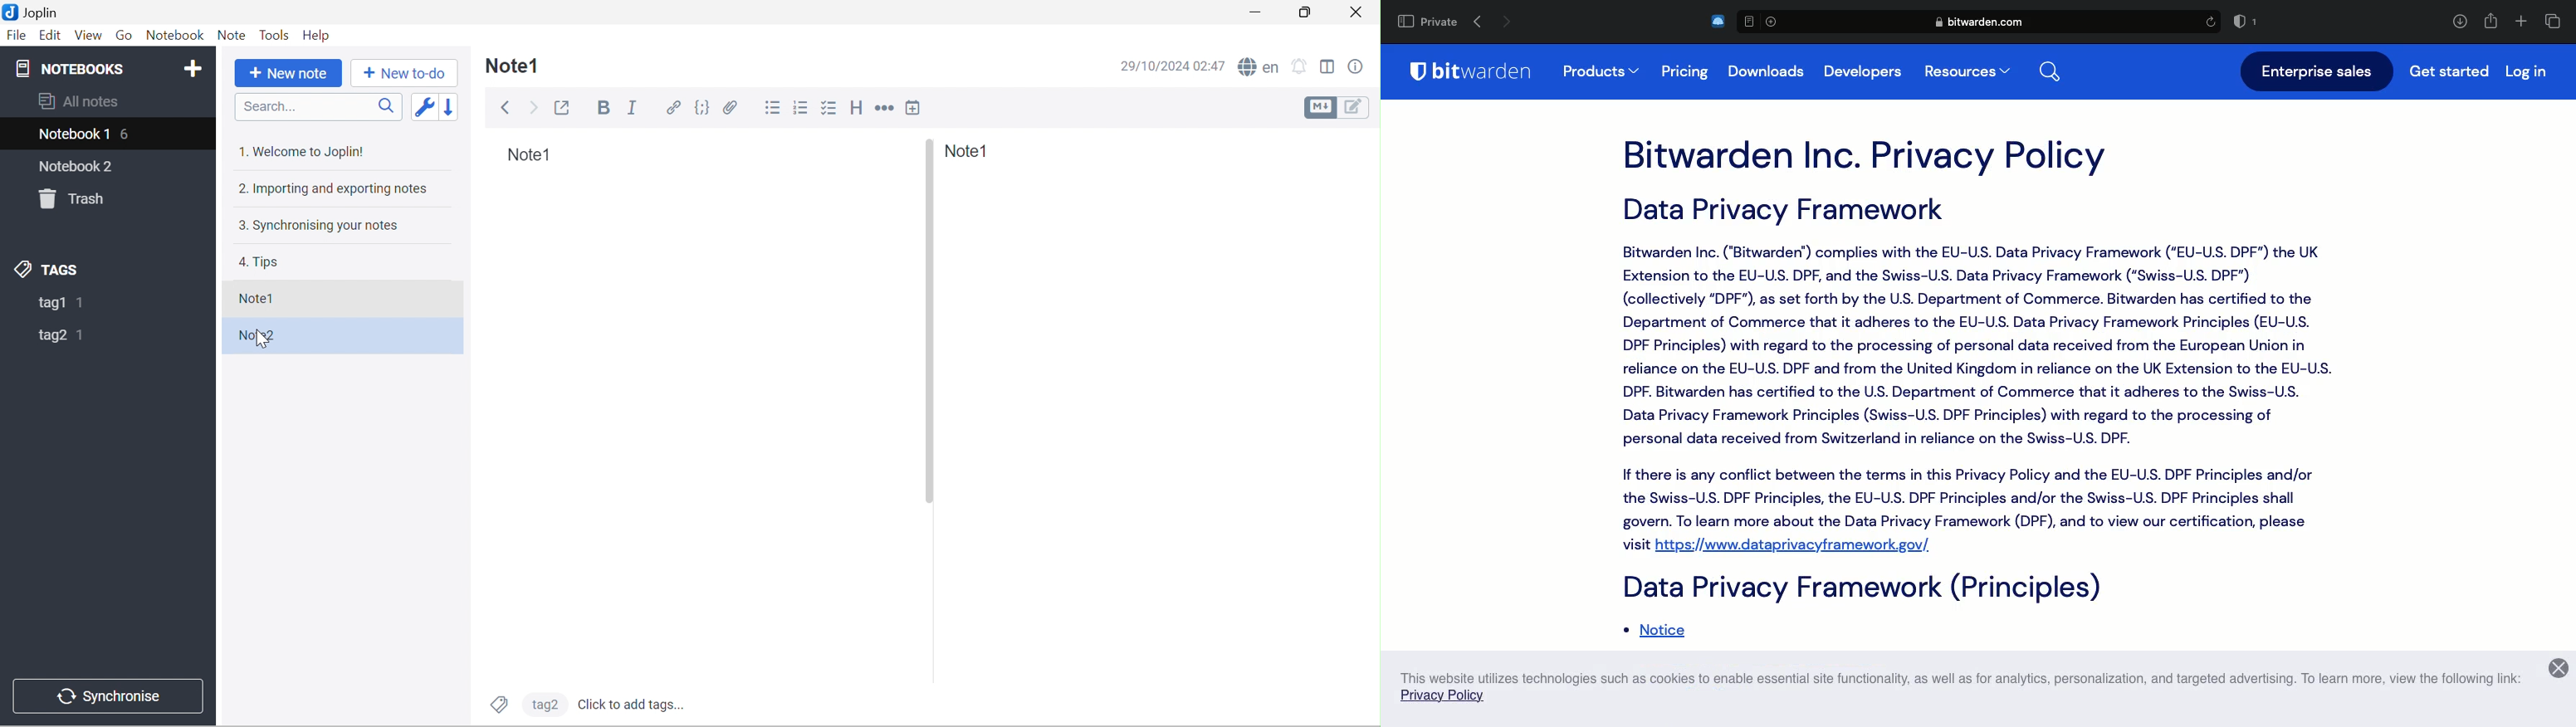  I want to click on Horizontal rule, so click(884, 107).